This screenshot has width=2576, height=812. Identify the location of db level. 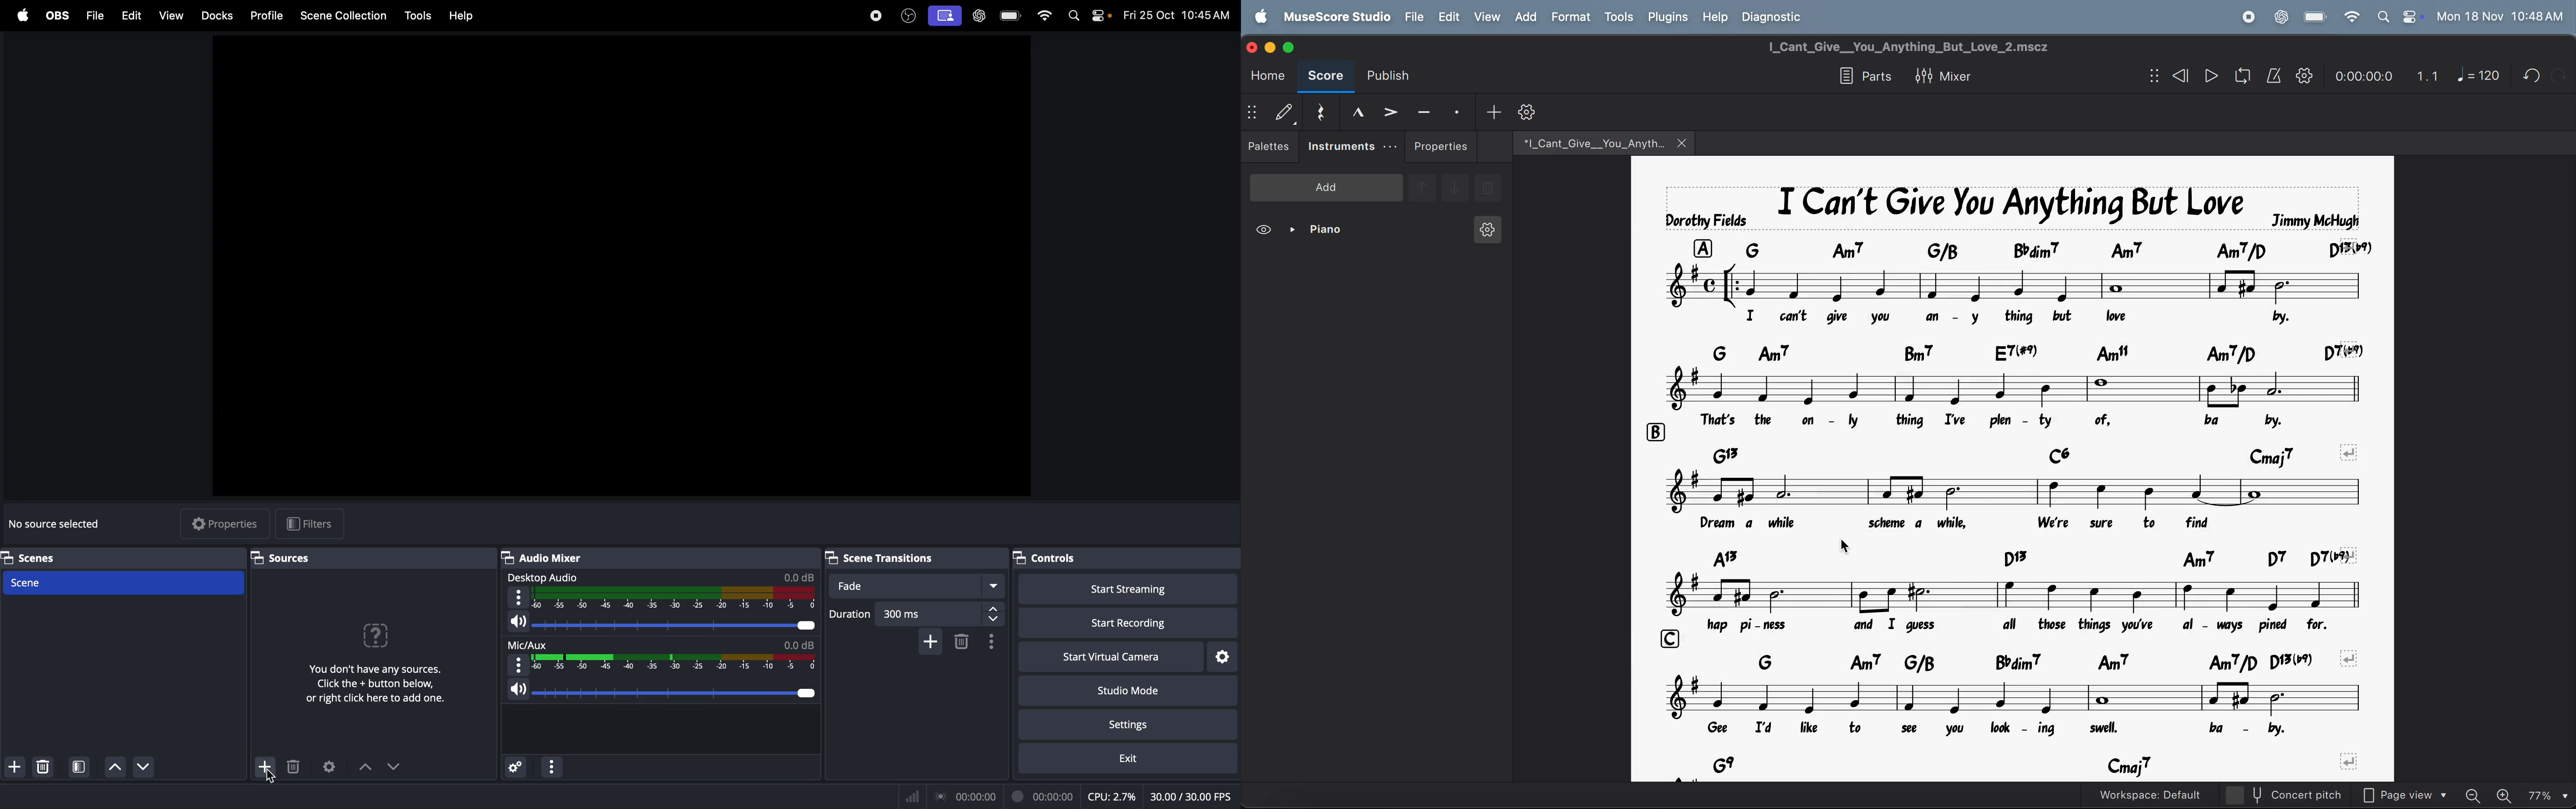
(797, 645).